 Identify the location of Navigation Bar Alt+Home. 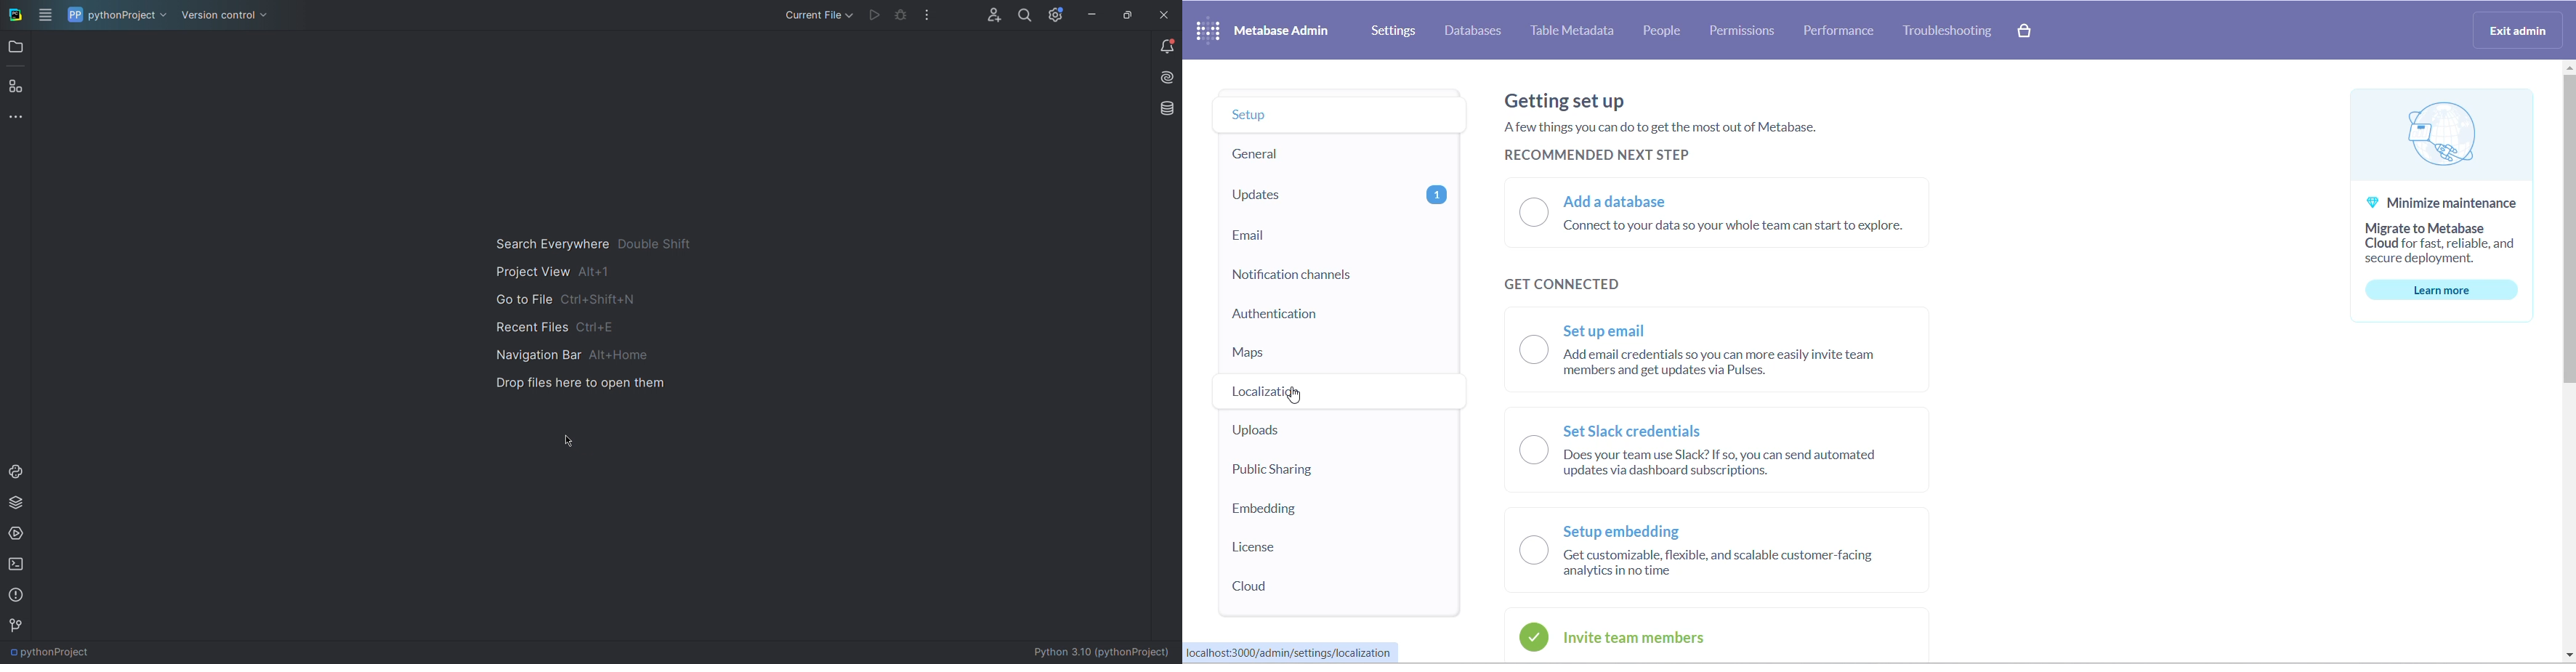
(591, 355).